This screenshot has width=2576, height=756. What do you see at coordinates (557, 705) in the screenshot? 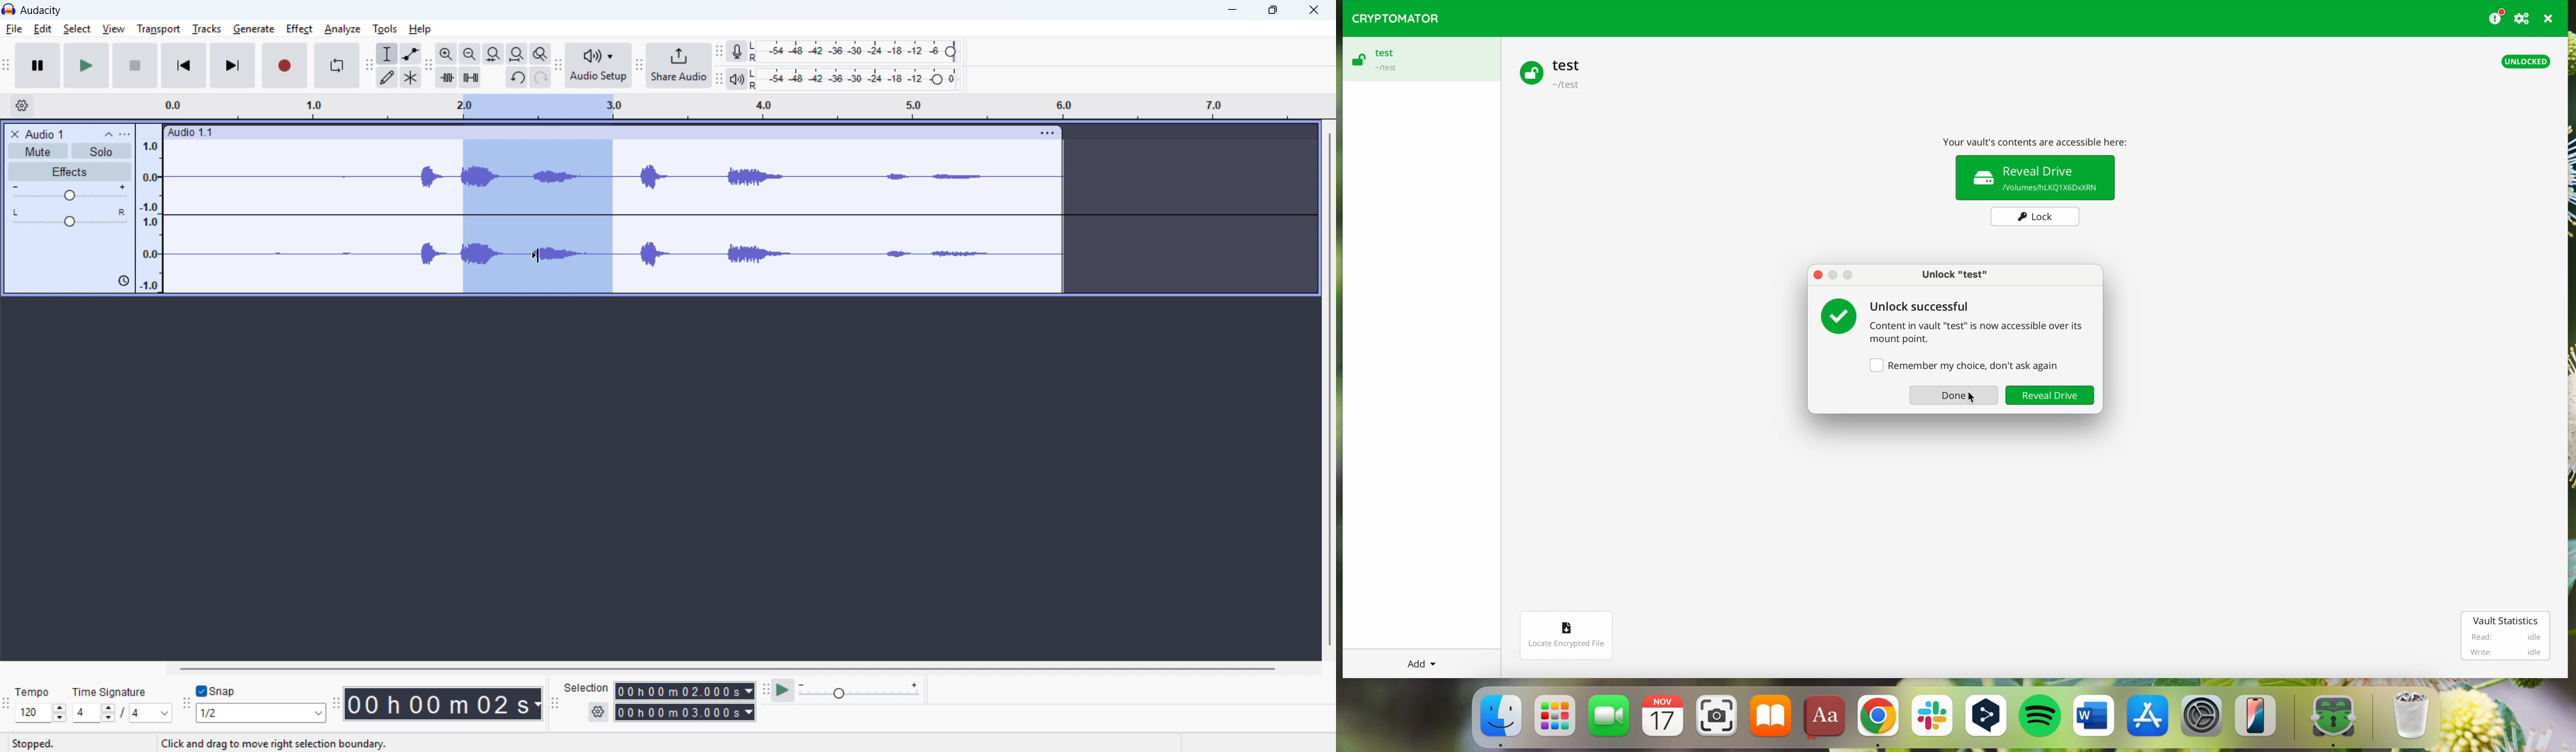
I see `Selection toolbar` at bounding box center [557, 705].